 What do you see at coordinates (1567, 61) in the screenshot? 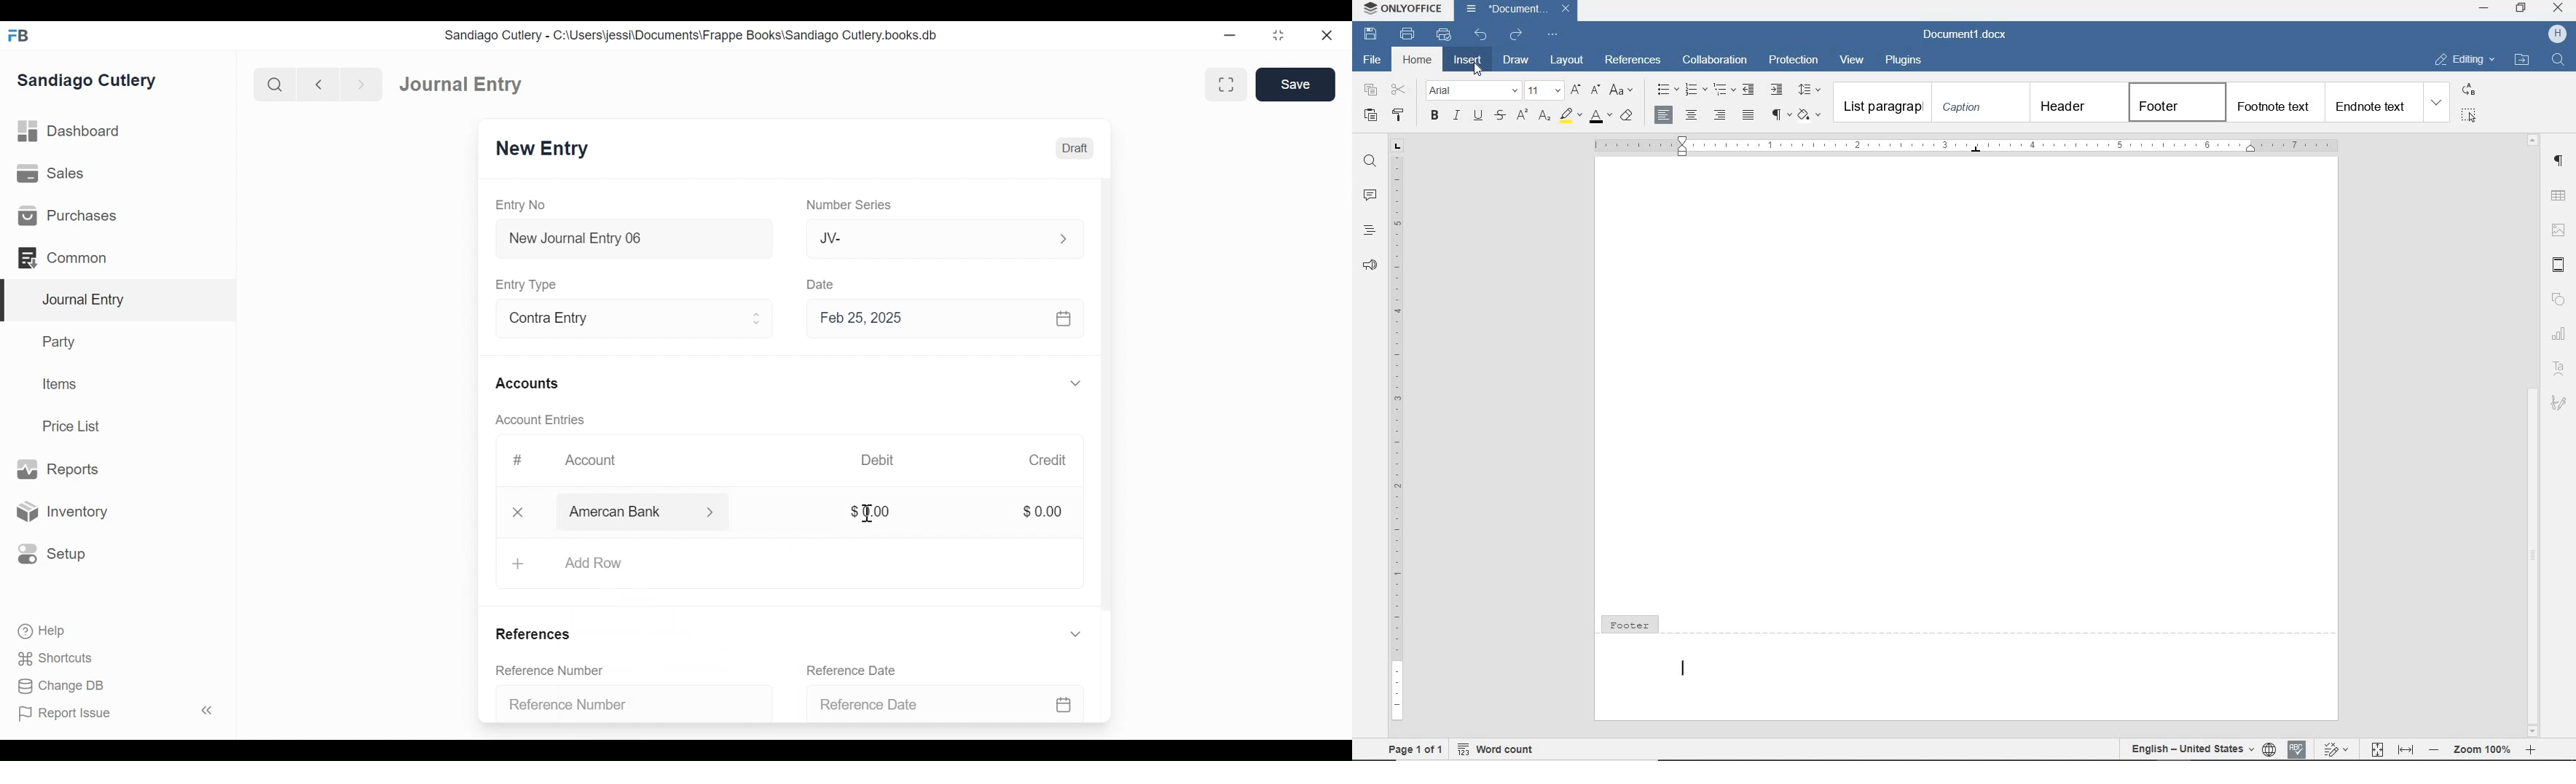
I see `layout` at bounding box center [1567, 61].